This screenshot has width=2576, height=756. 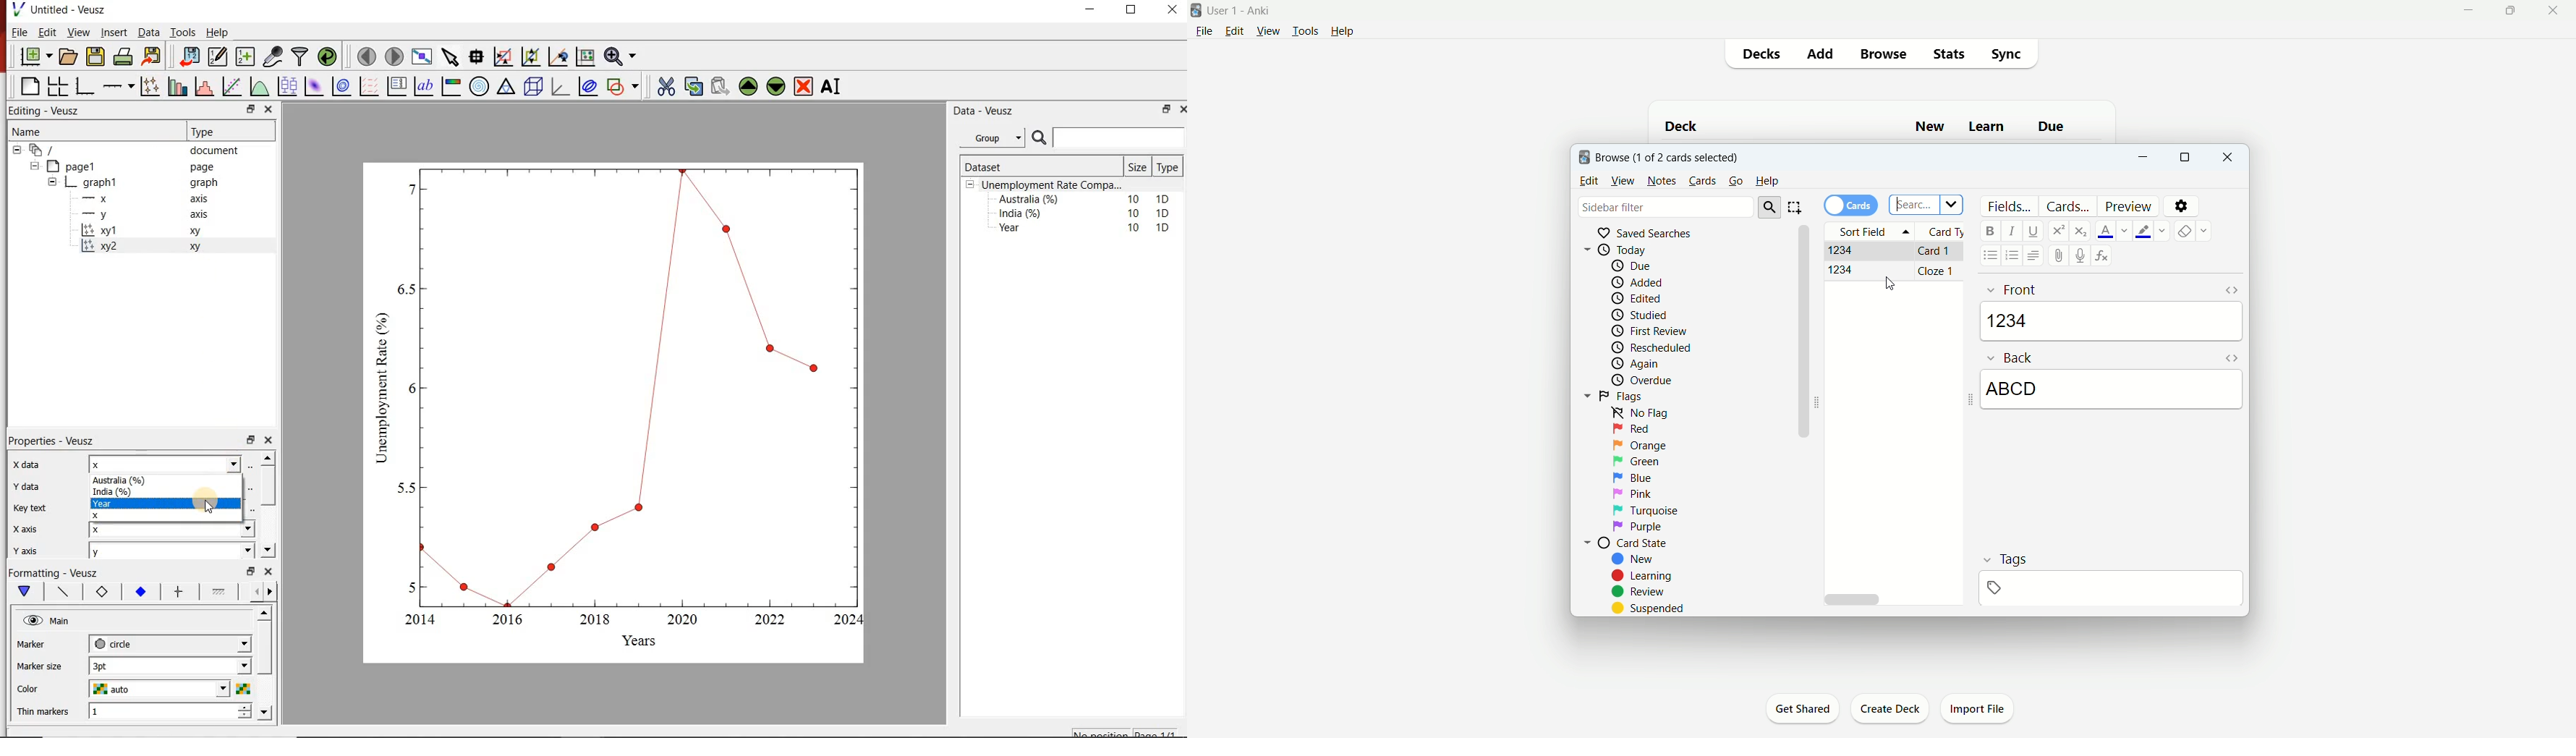 What do you see at coordinates (2012, 231) in the screenshot?
I see `italics` at bounding box center [2012, 231].